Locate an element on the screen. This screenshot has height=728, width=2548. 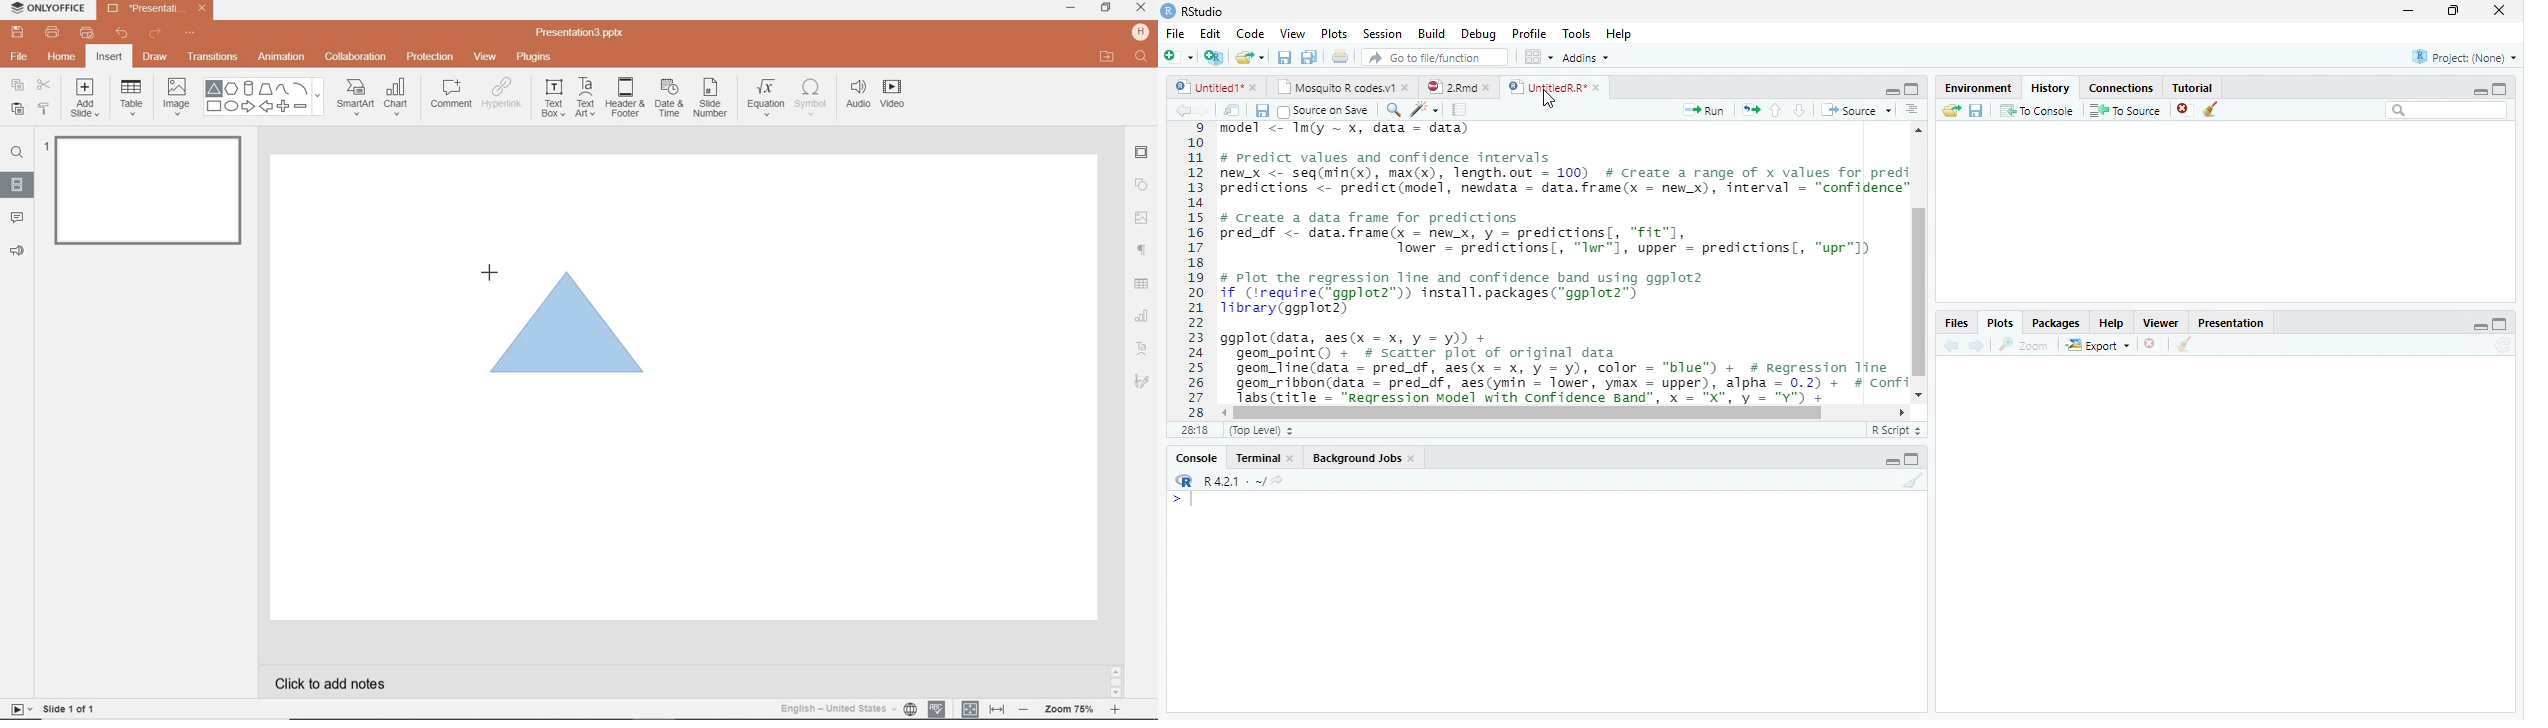
Export is located at coordinates (2097, 346).